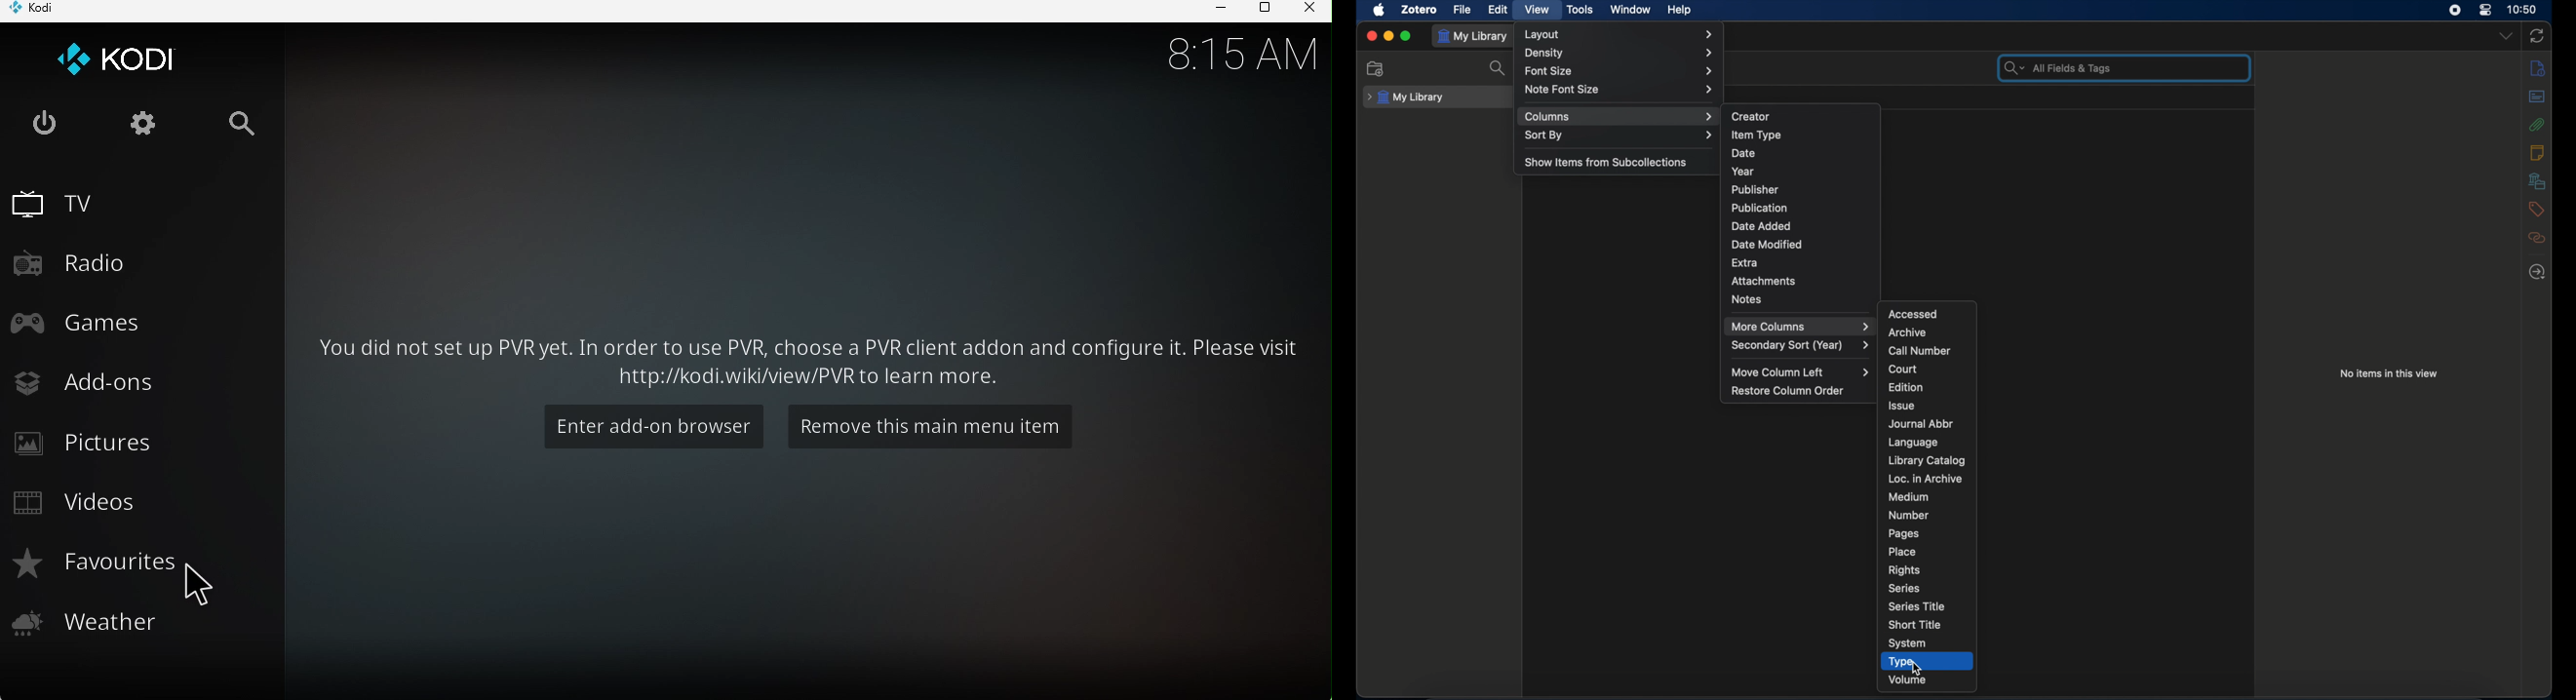  Describe the element at coordinates (1579, 10) in the screenshot. I see `tools` at that location.